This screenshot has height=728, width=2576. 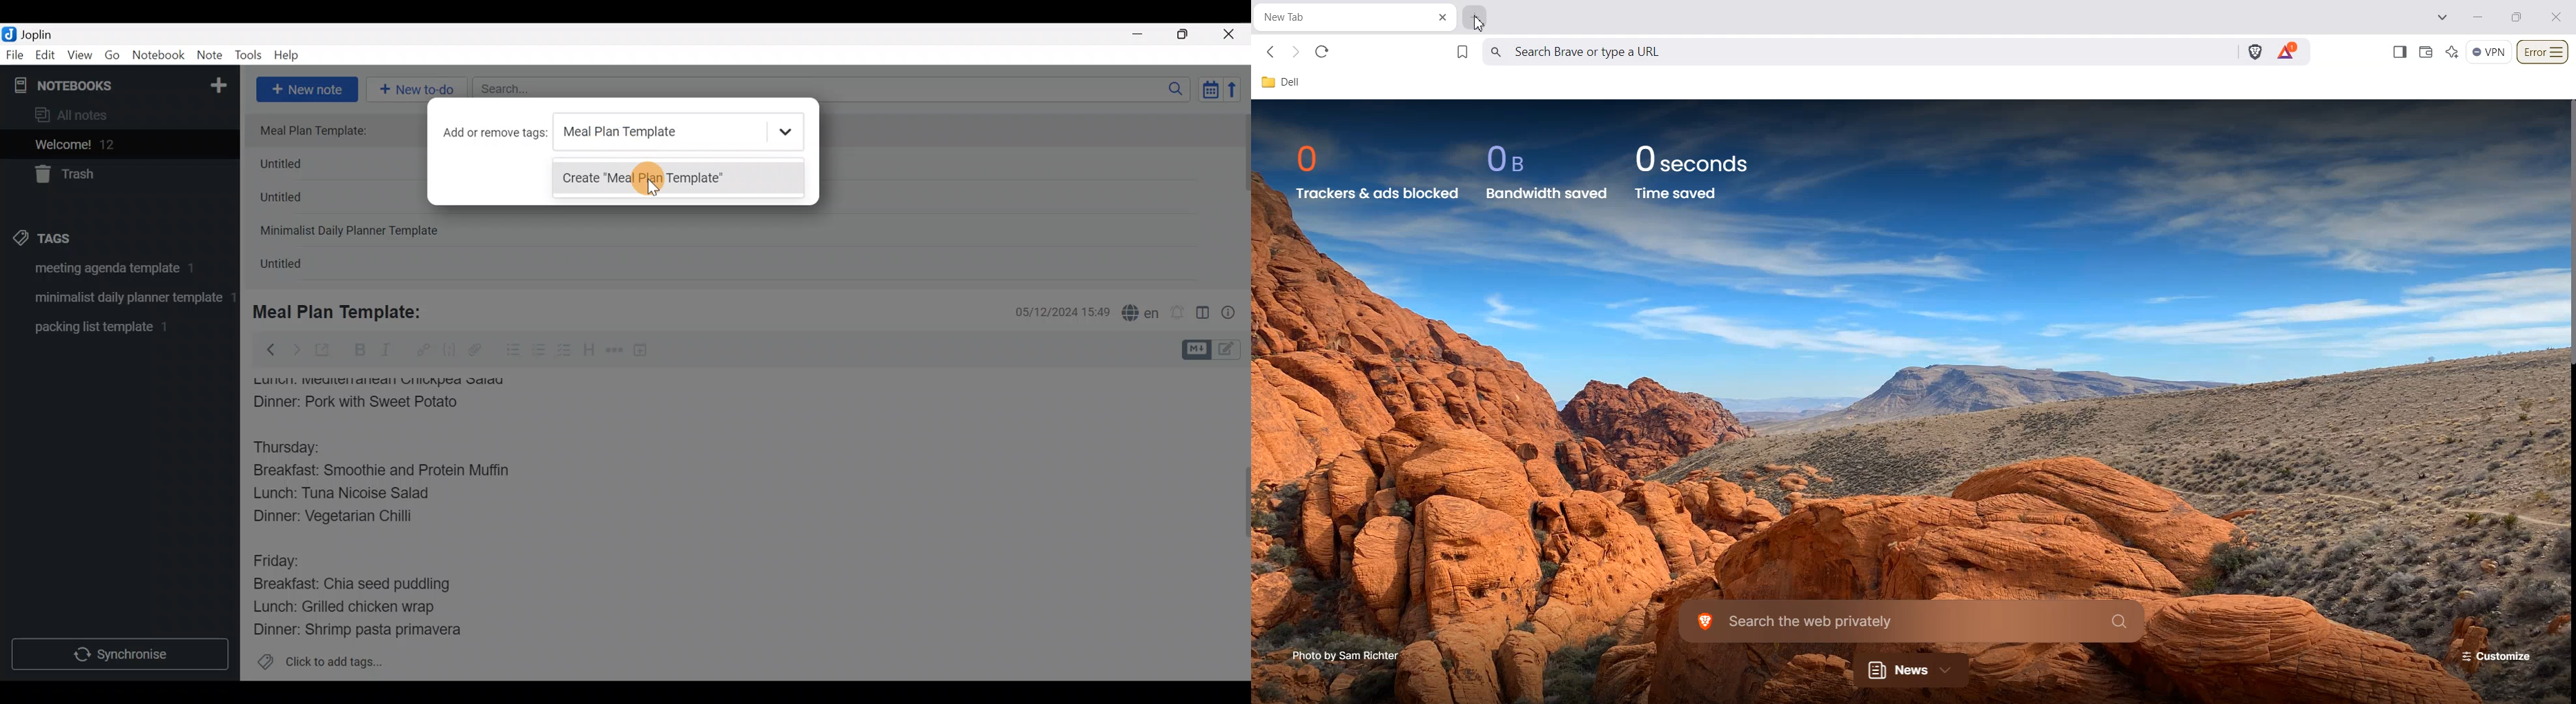 I want to click on Tag 2, so click(x=119, y=299).